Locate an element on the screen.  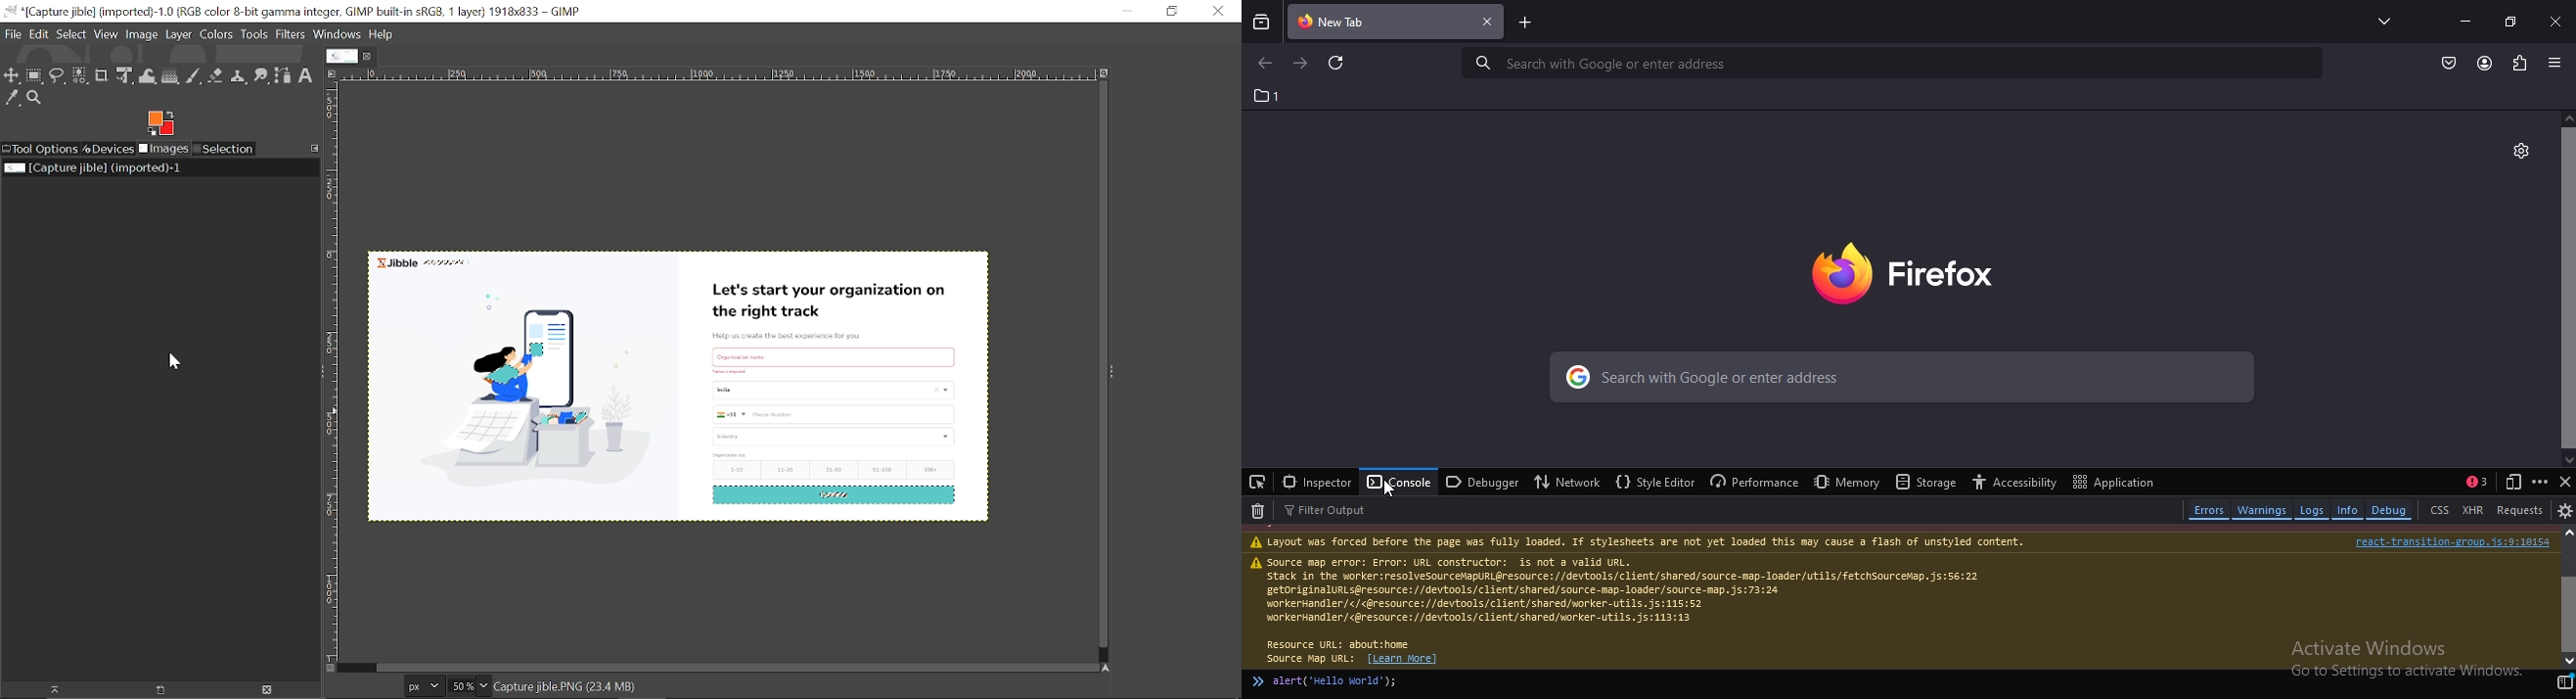
Minimize is located at coordinates (1123, 10).